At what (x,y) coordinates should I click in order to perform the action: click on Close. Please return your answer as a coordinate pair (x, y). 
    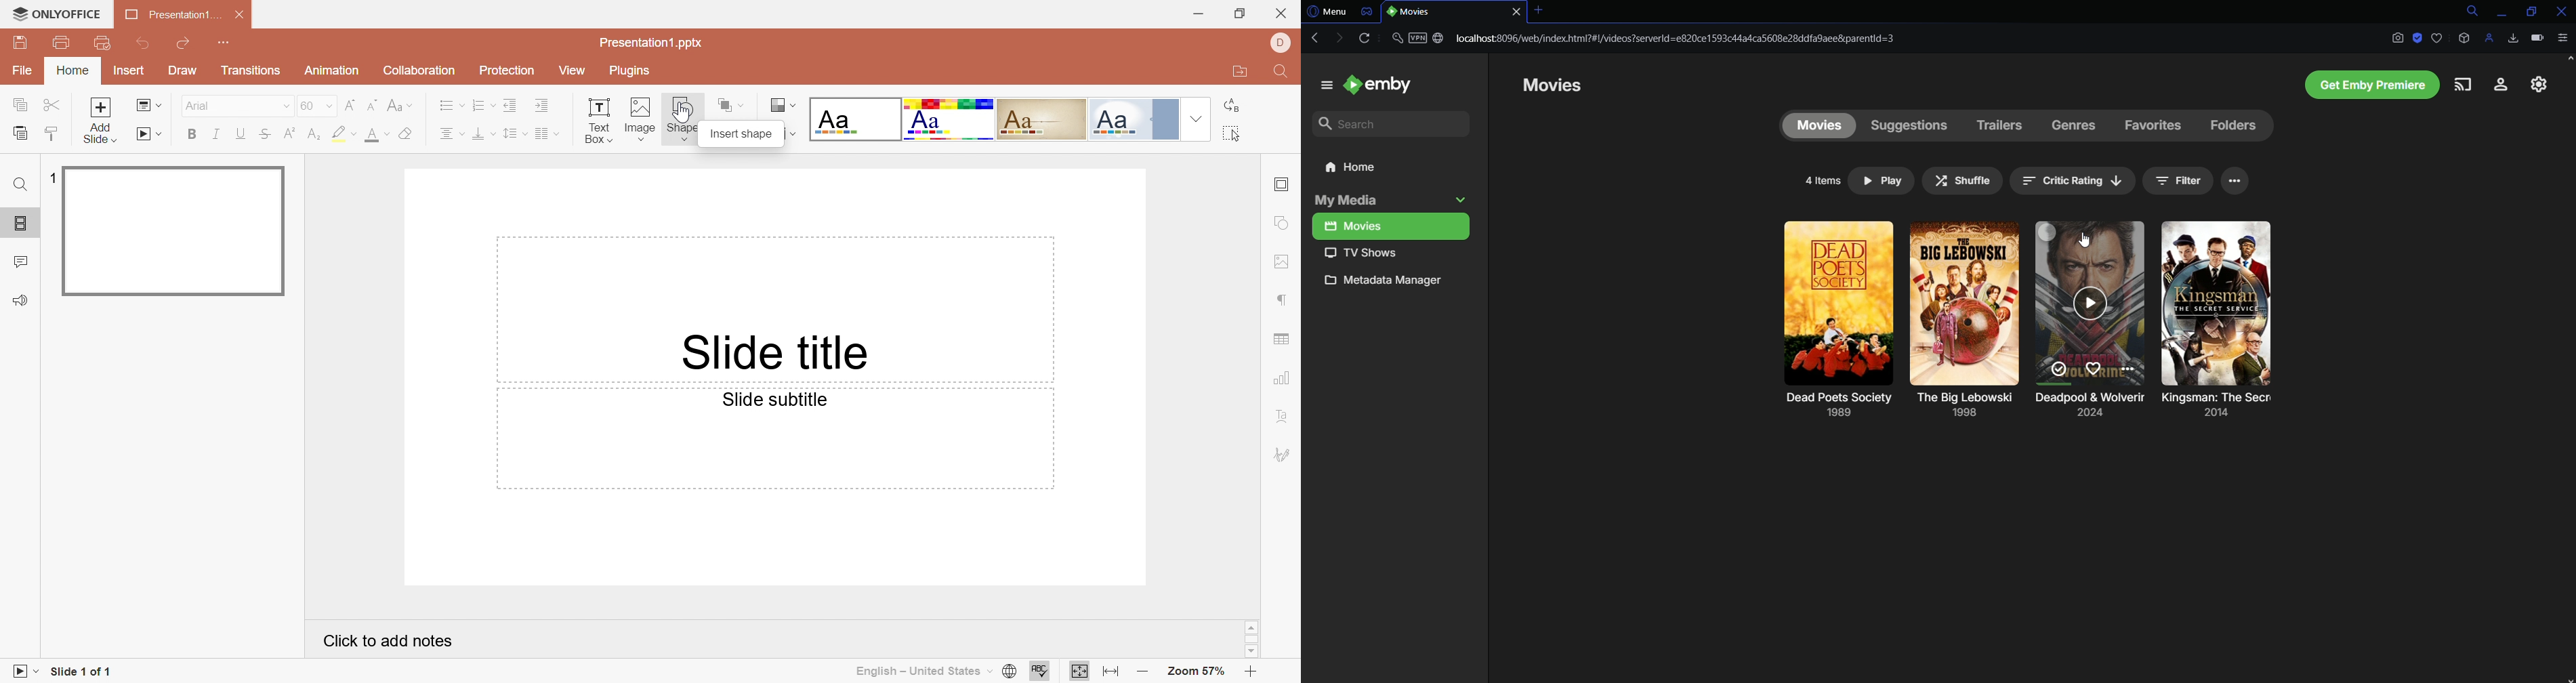
    Looking at the image, I should click on (243, 15).